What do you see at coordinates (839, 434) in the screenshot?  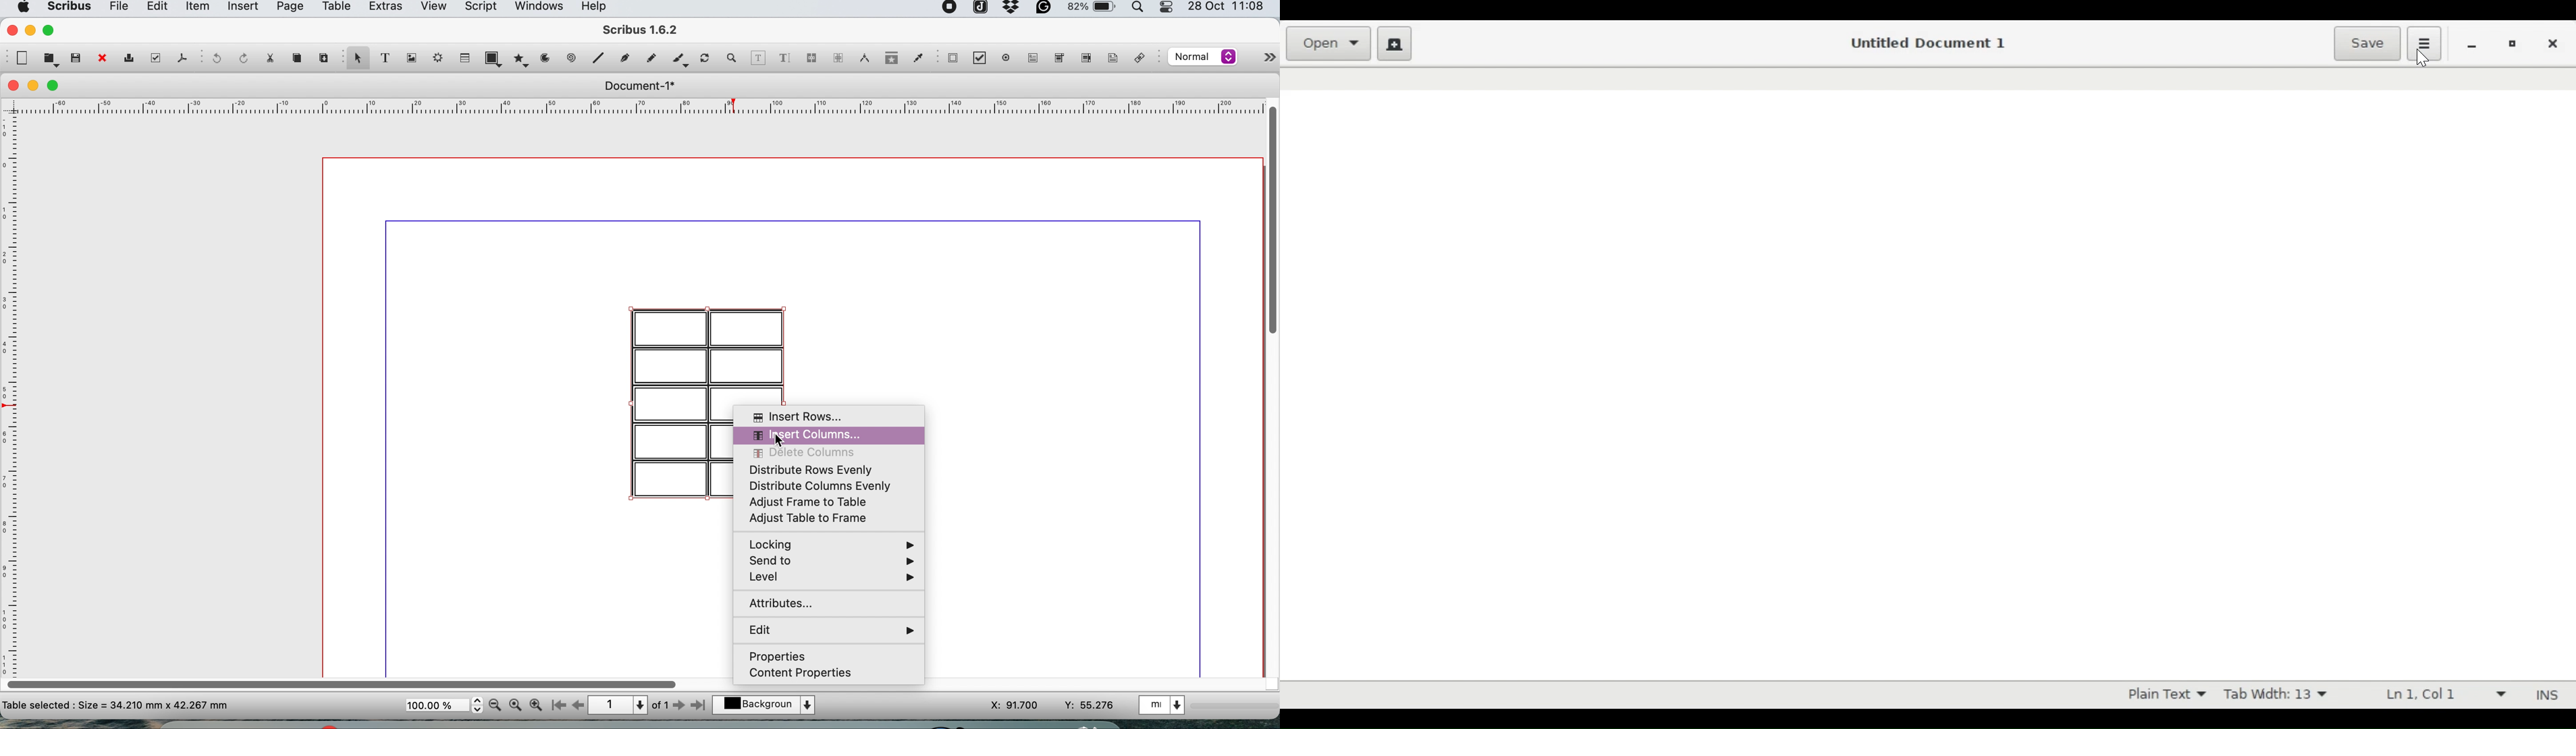 I see `insert columns` at bounding box center [839, 434].